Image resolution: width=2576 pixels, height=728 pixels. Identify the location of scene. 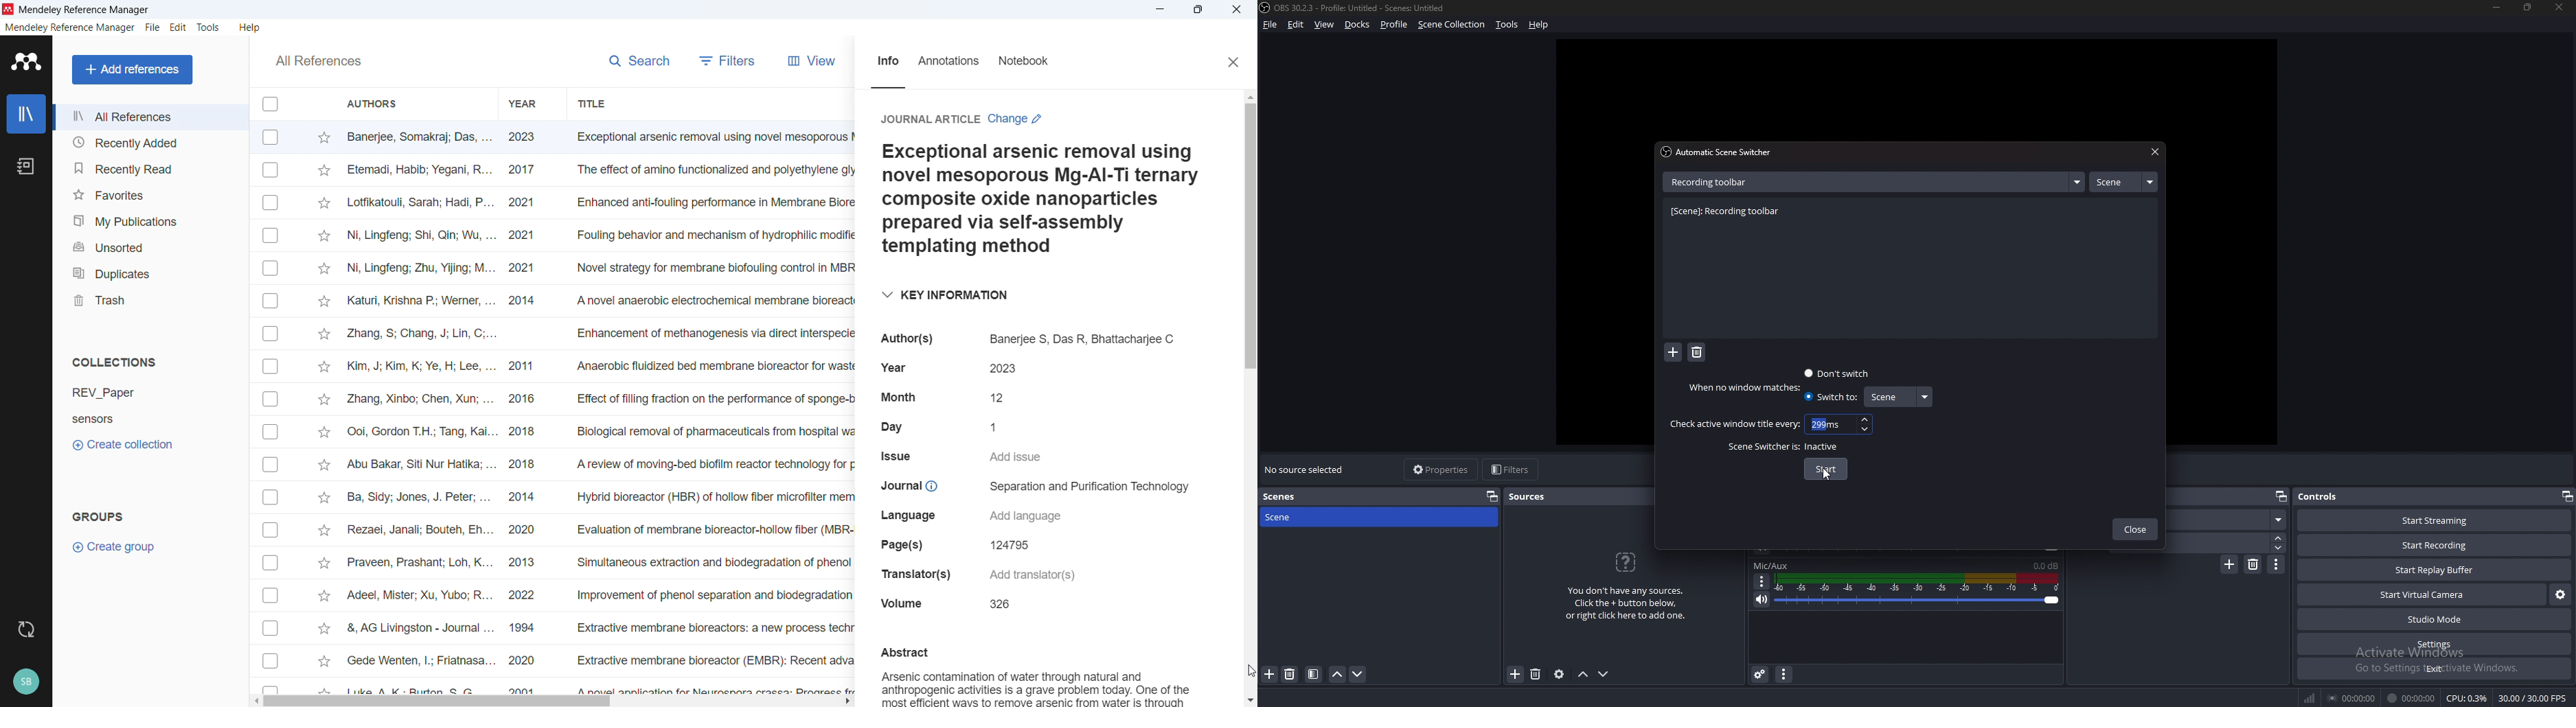
(1897, 397).